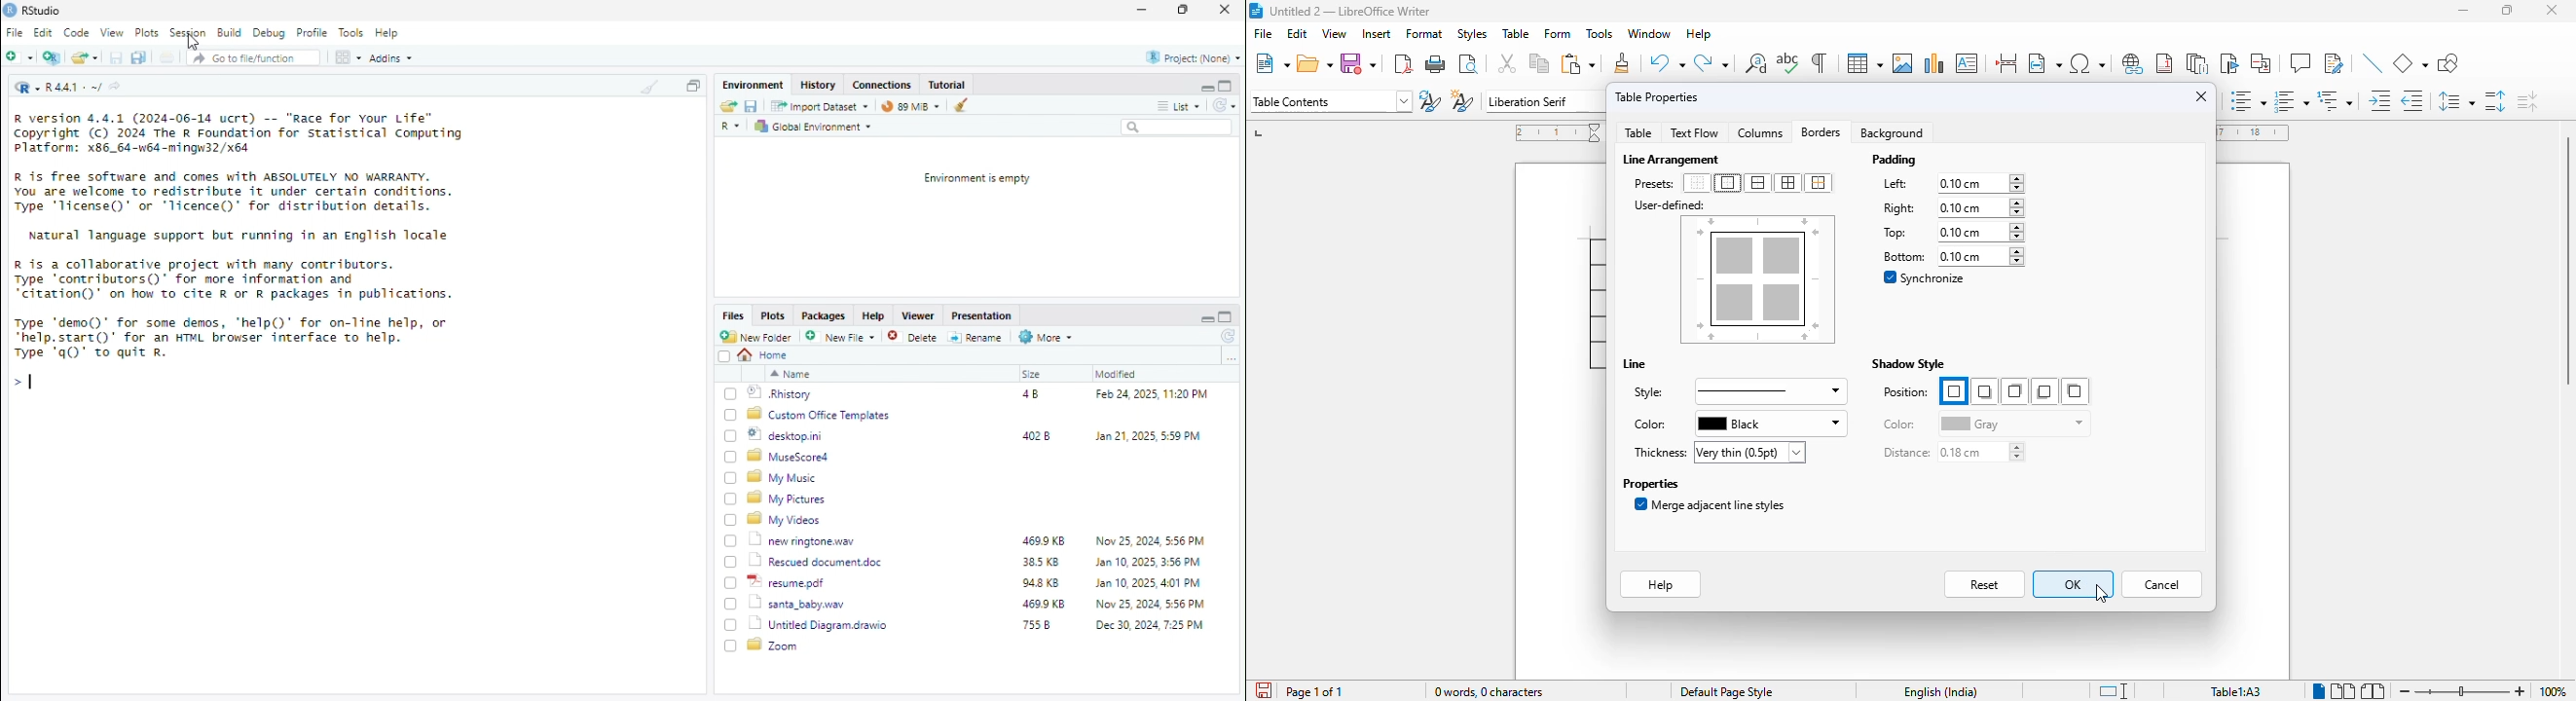  Describe the element at coordinates (910, 105) in the screenshot. I see `89 MiB` at that location.